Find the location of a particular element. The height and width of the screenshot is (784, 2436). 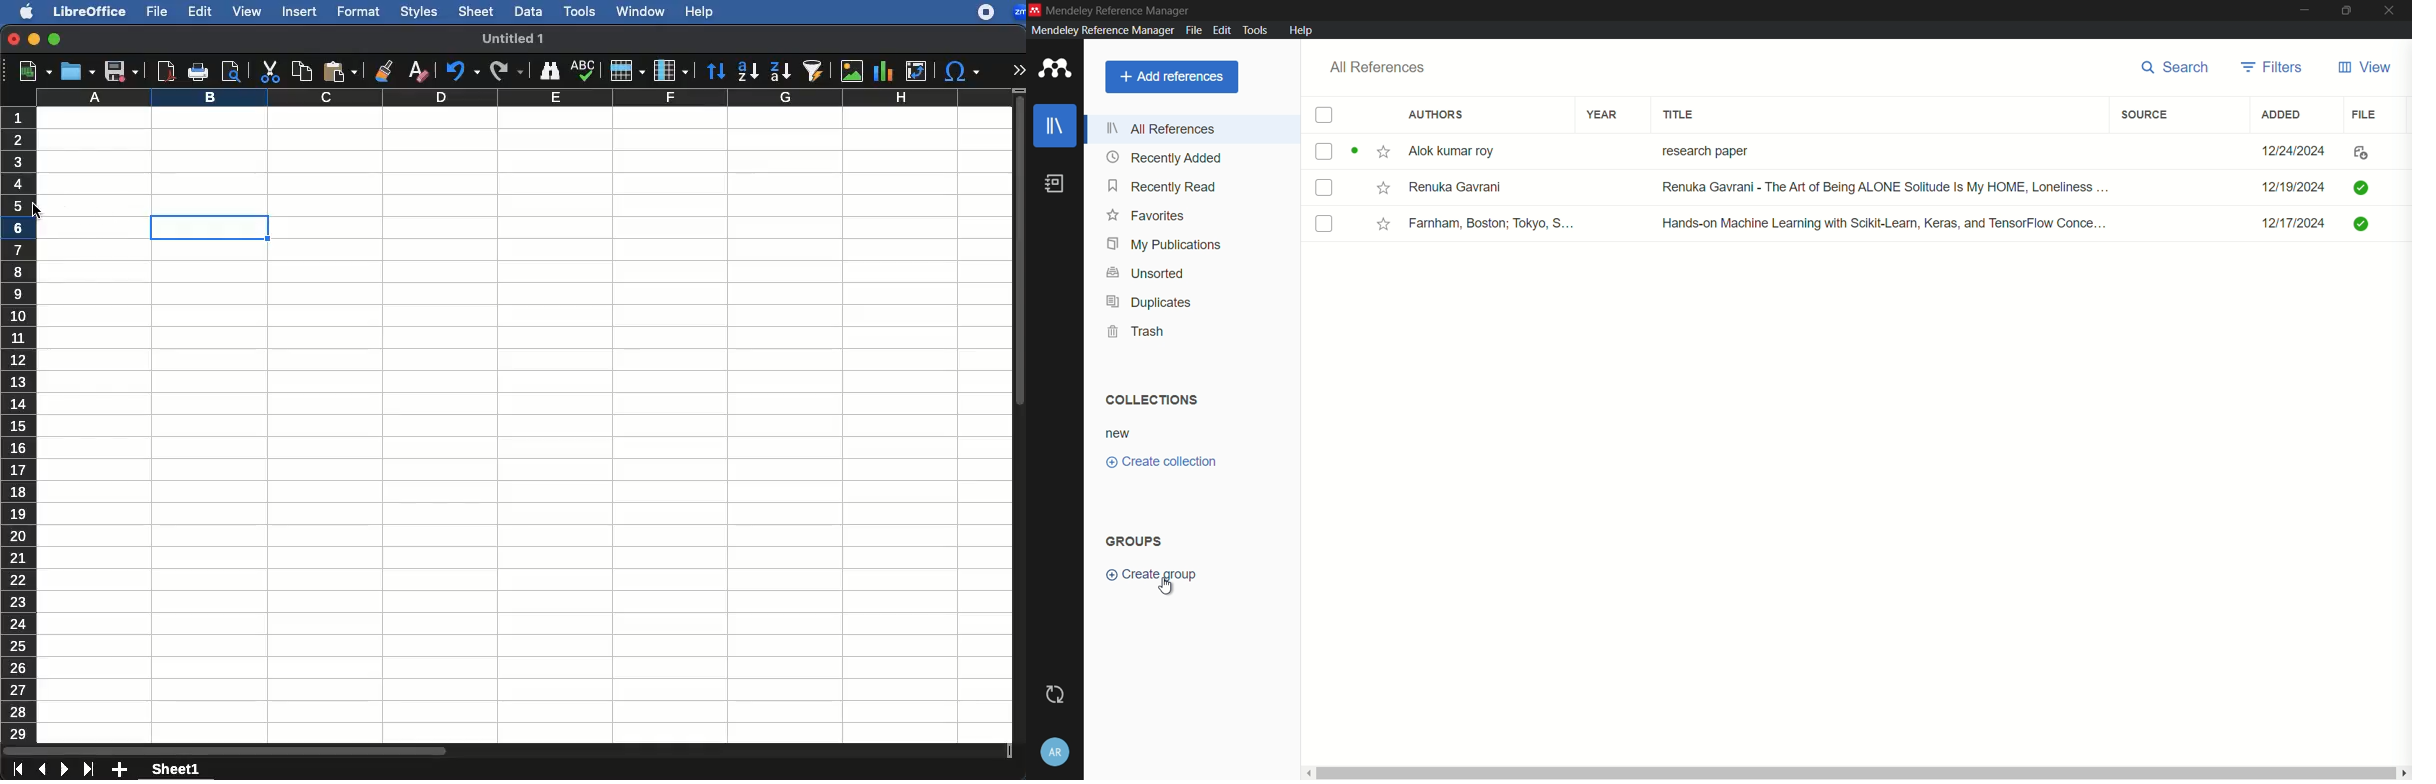

search is located at coordinates (2171, 67).